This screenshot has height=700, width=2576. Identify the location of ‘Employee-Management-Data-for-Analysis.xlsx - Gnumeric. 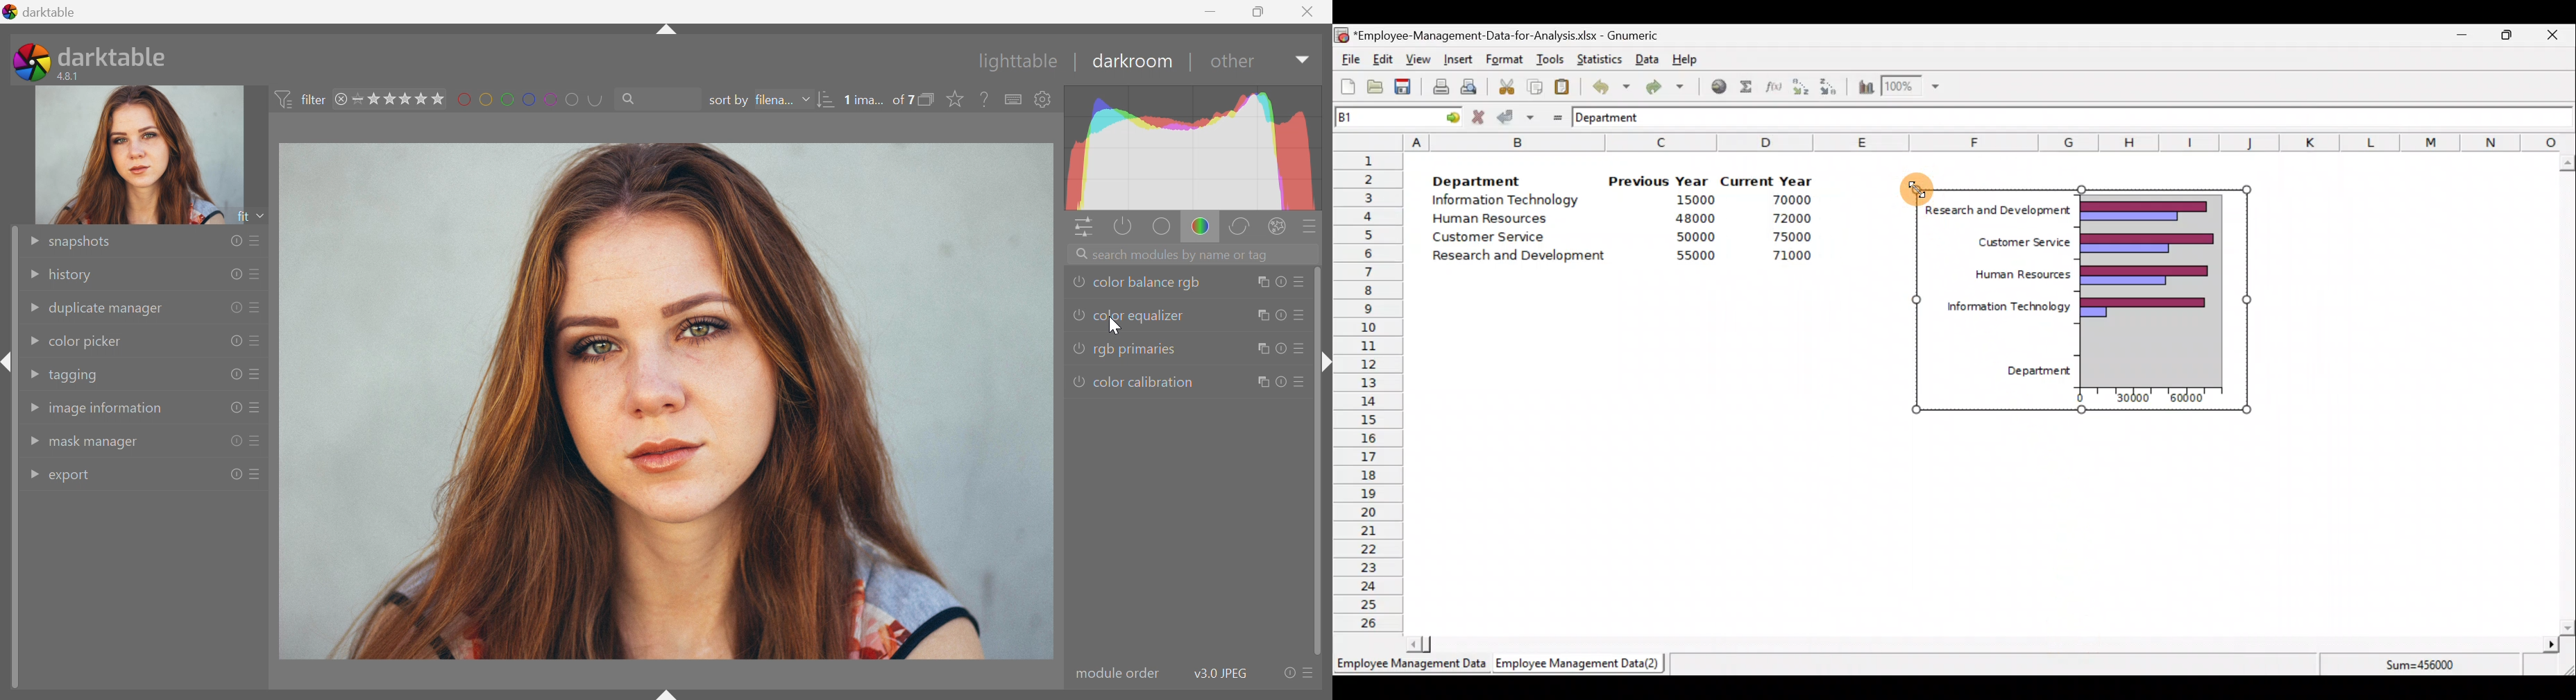
(1510, 34).